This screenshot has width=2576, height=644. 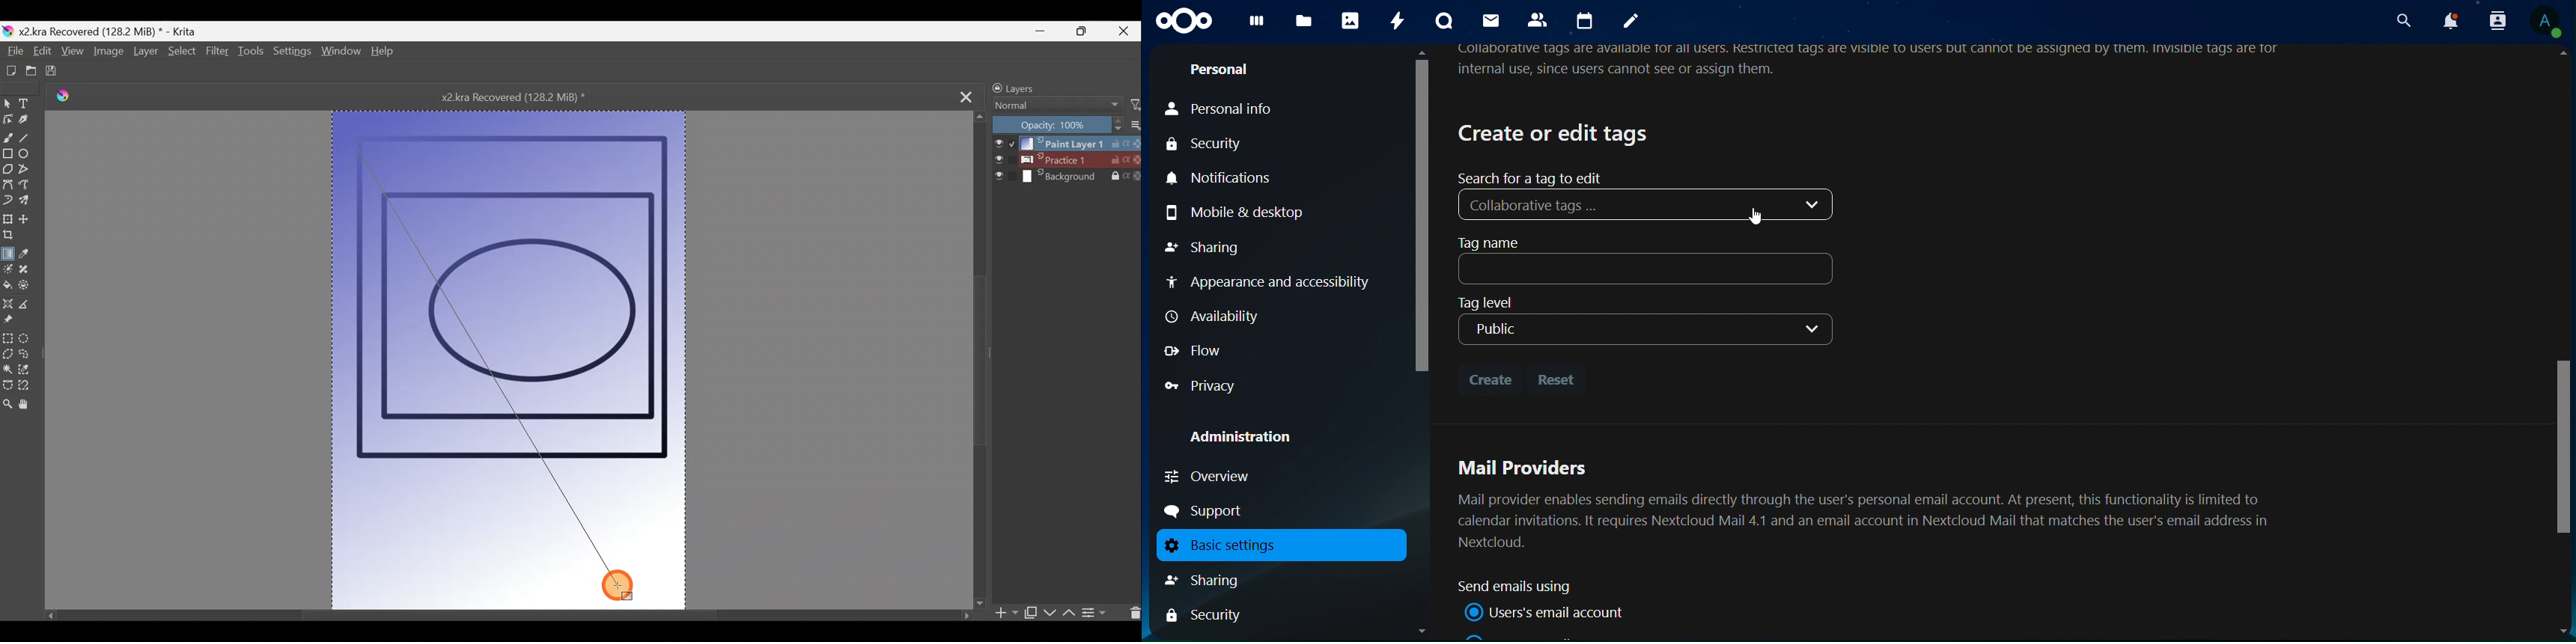 I want to click on Settings, so click(x=293, y=55).